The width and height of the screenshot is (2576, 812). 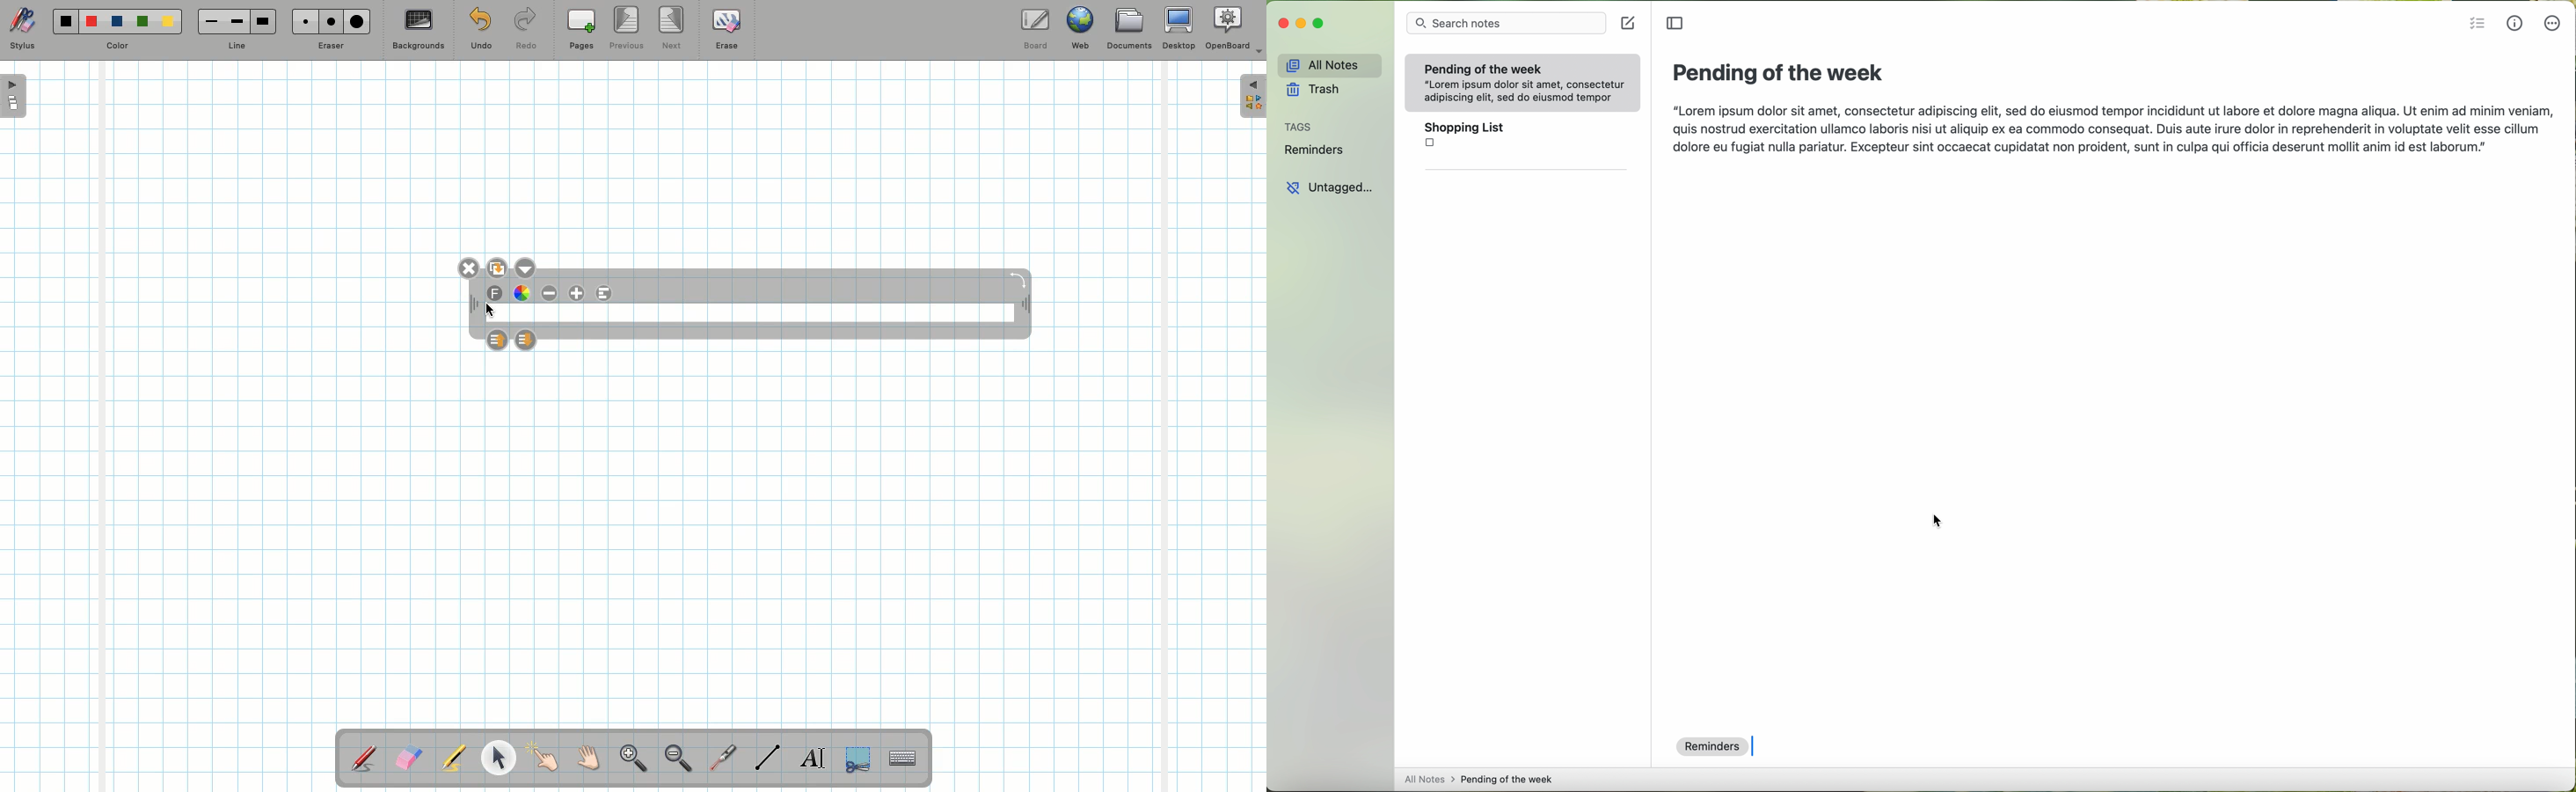 I want to click on shopping list, so click(x=1523, y=138).